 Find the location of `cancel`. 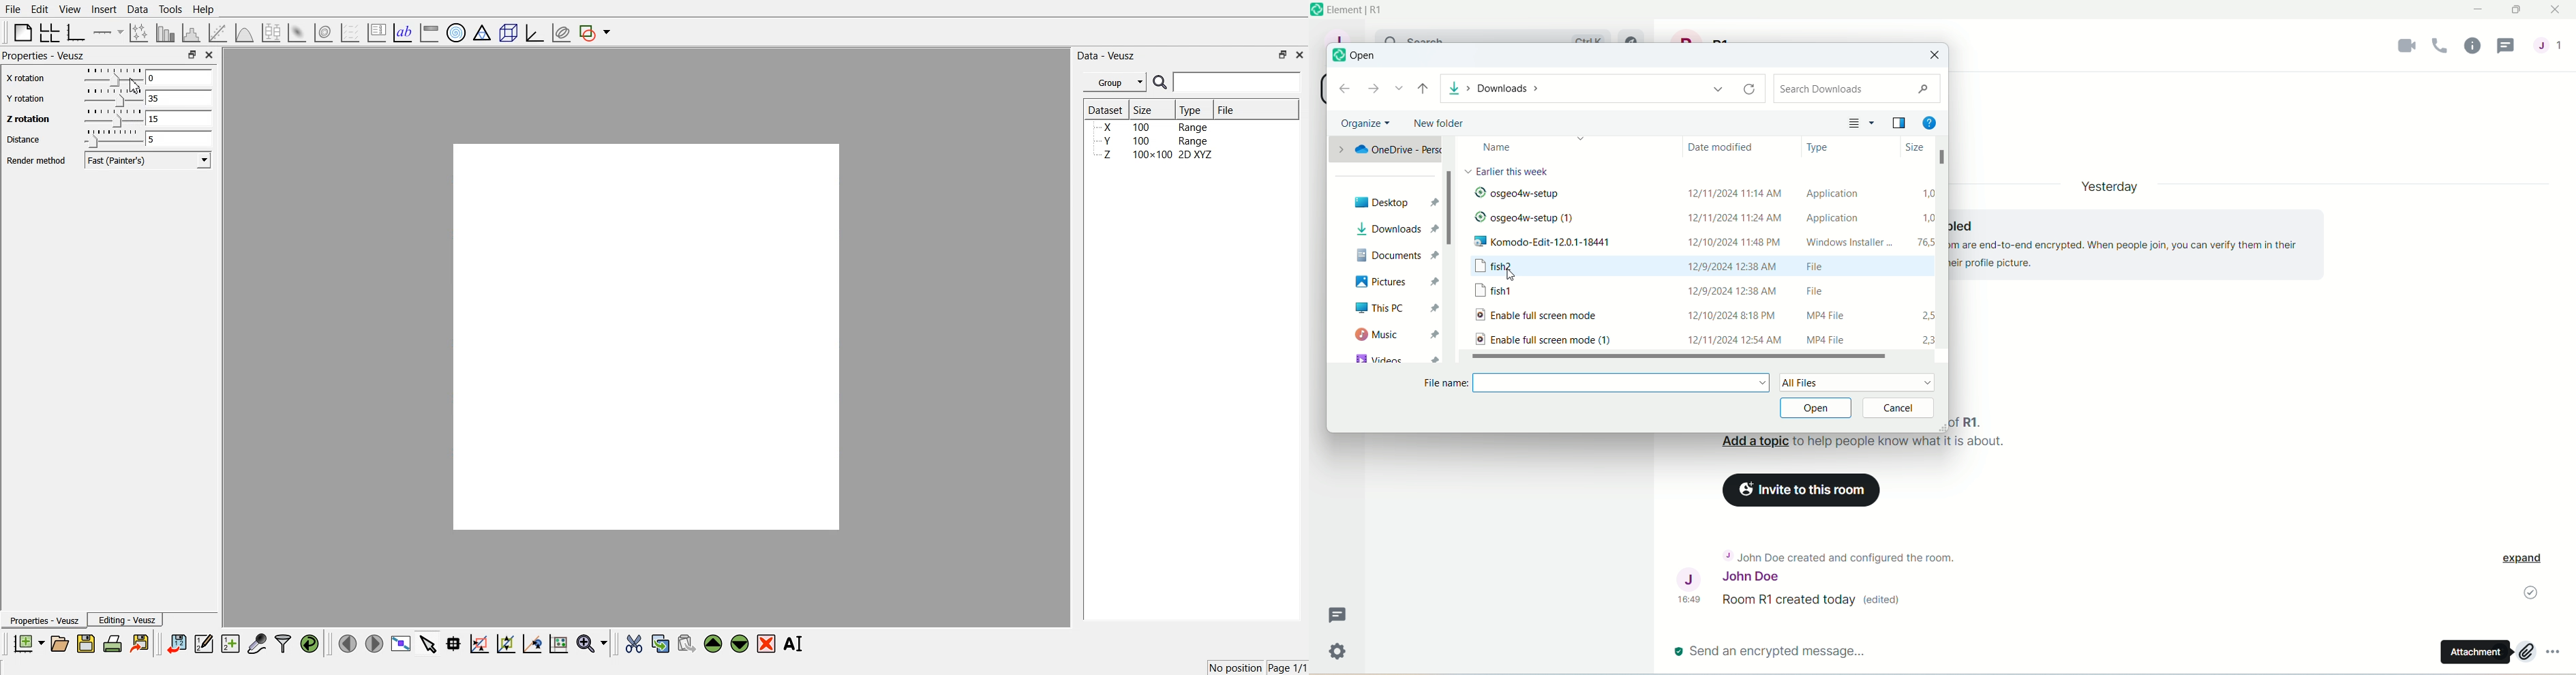

cancel is located at coordinates (1902, 408).